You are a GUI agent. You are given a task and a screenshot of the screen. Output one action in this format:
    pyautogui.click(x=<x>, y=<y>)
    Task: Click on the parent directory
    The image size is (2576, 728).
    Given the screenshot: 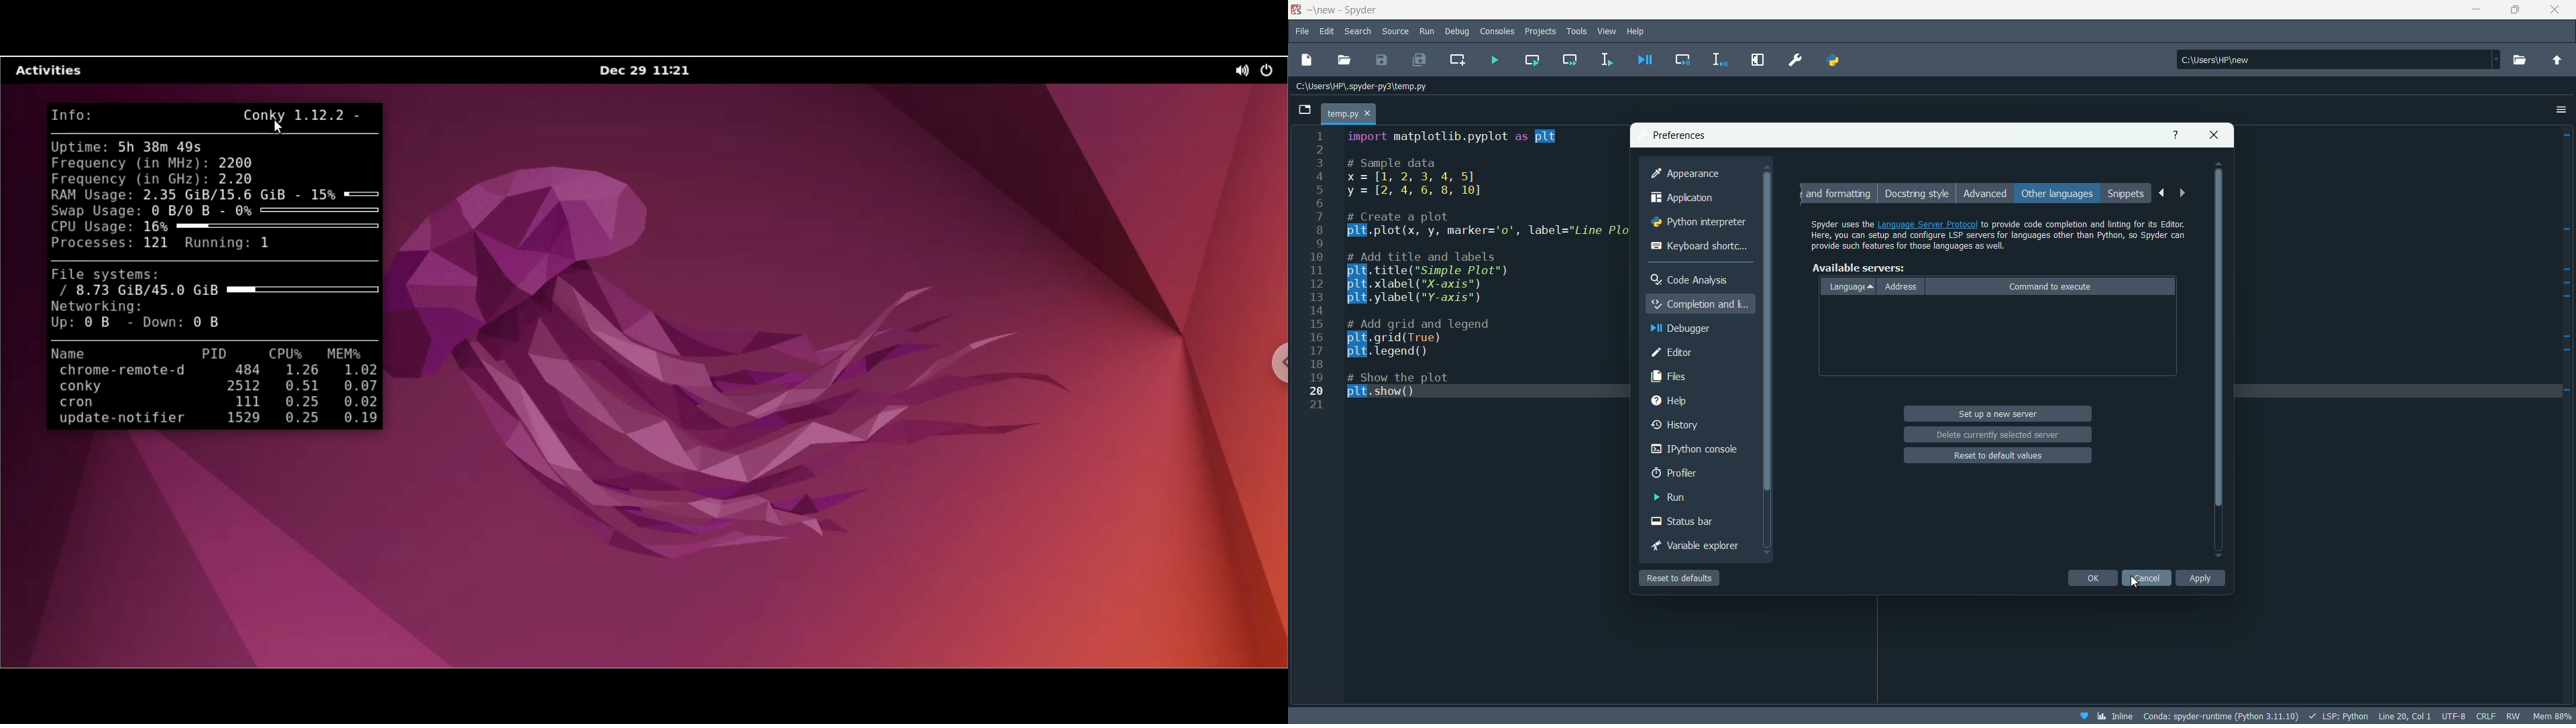 What is the action you would take?
    pyautogui.click(x=2557, y=60)
    